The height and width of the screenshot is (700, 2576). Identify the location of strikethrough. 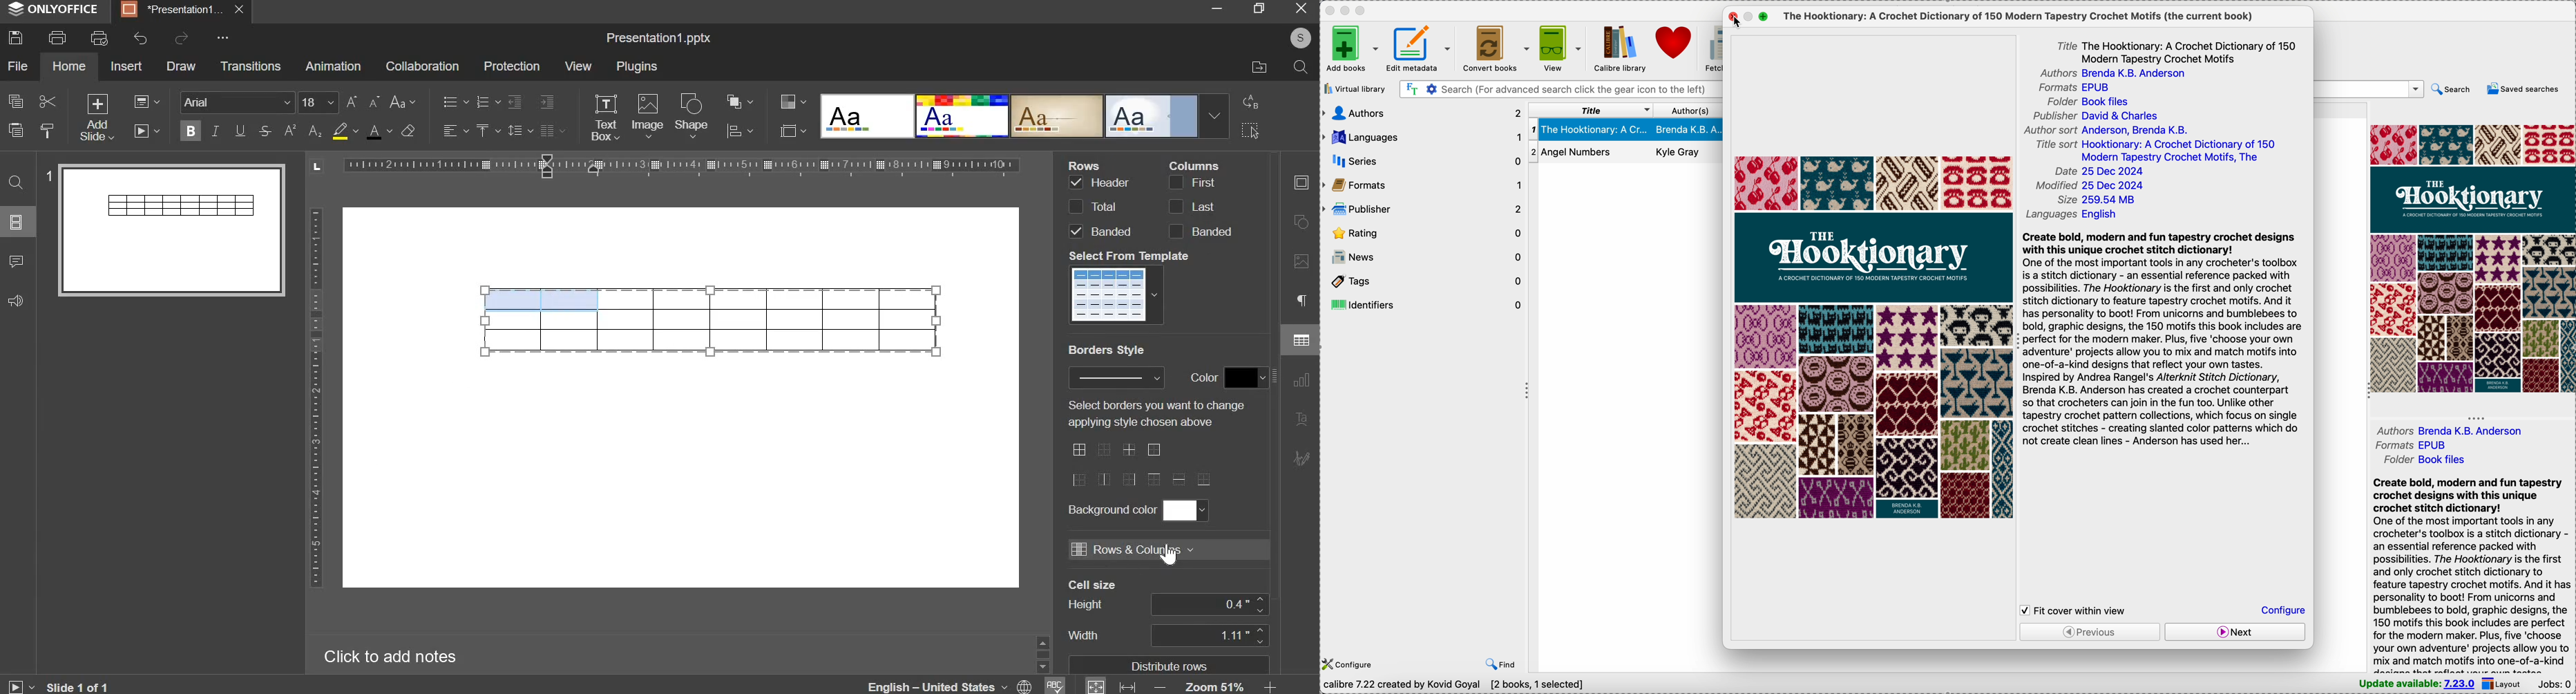
(264, 131).